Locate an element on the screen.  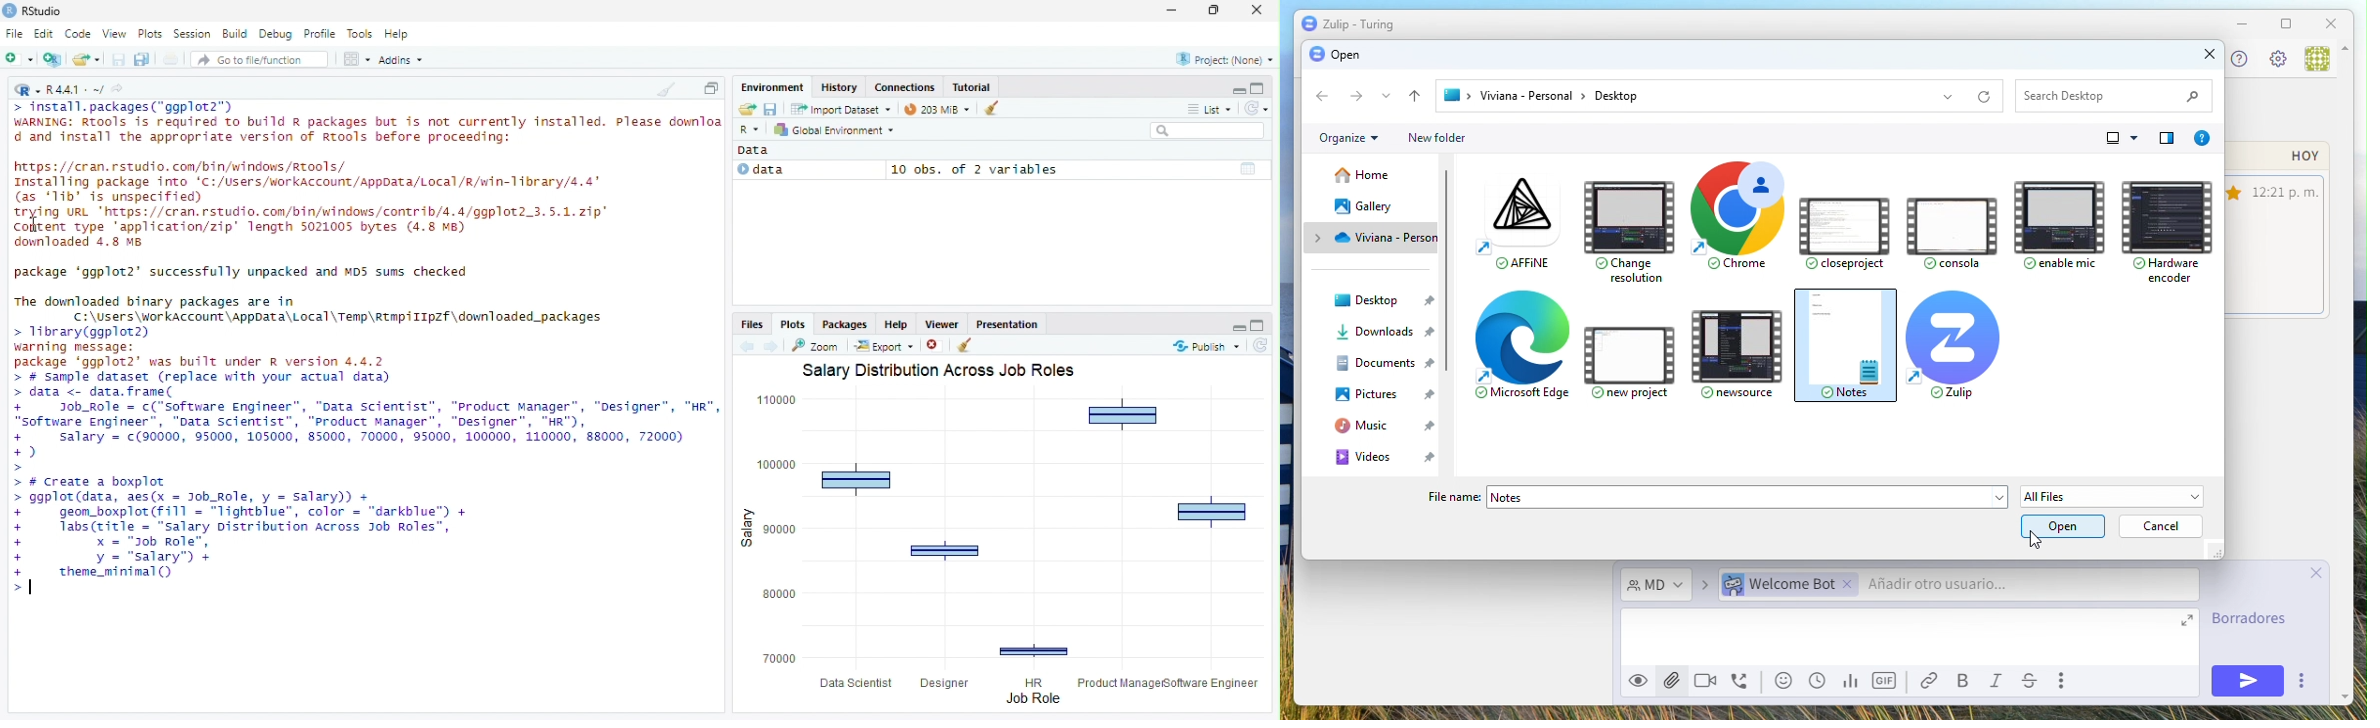
Debug is located at coordinates (278, 34).